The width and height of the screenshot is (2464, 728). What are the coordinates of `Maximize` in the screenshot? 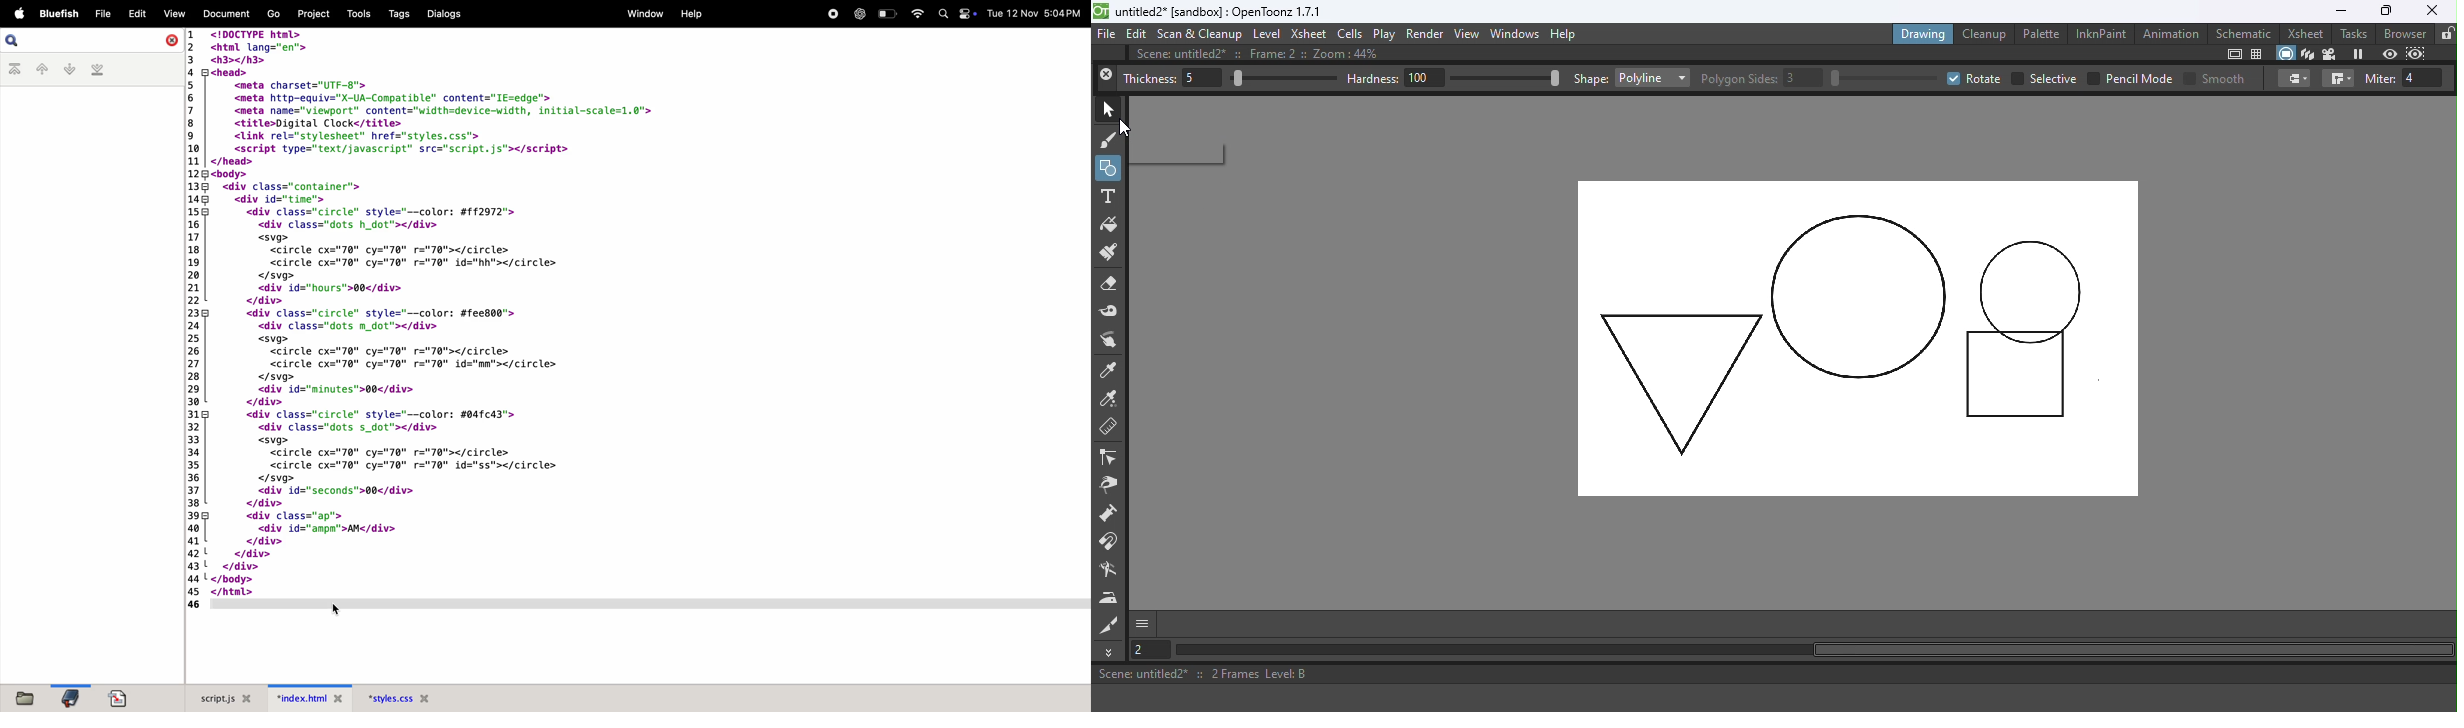 It's located at (2385, 10).